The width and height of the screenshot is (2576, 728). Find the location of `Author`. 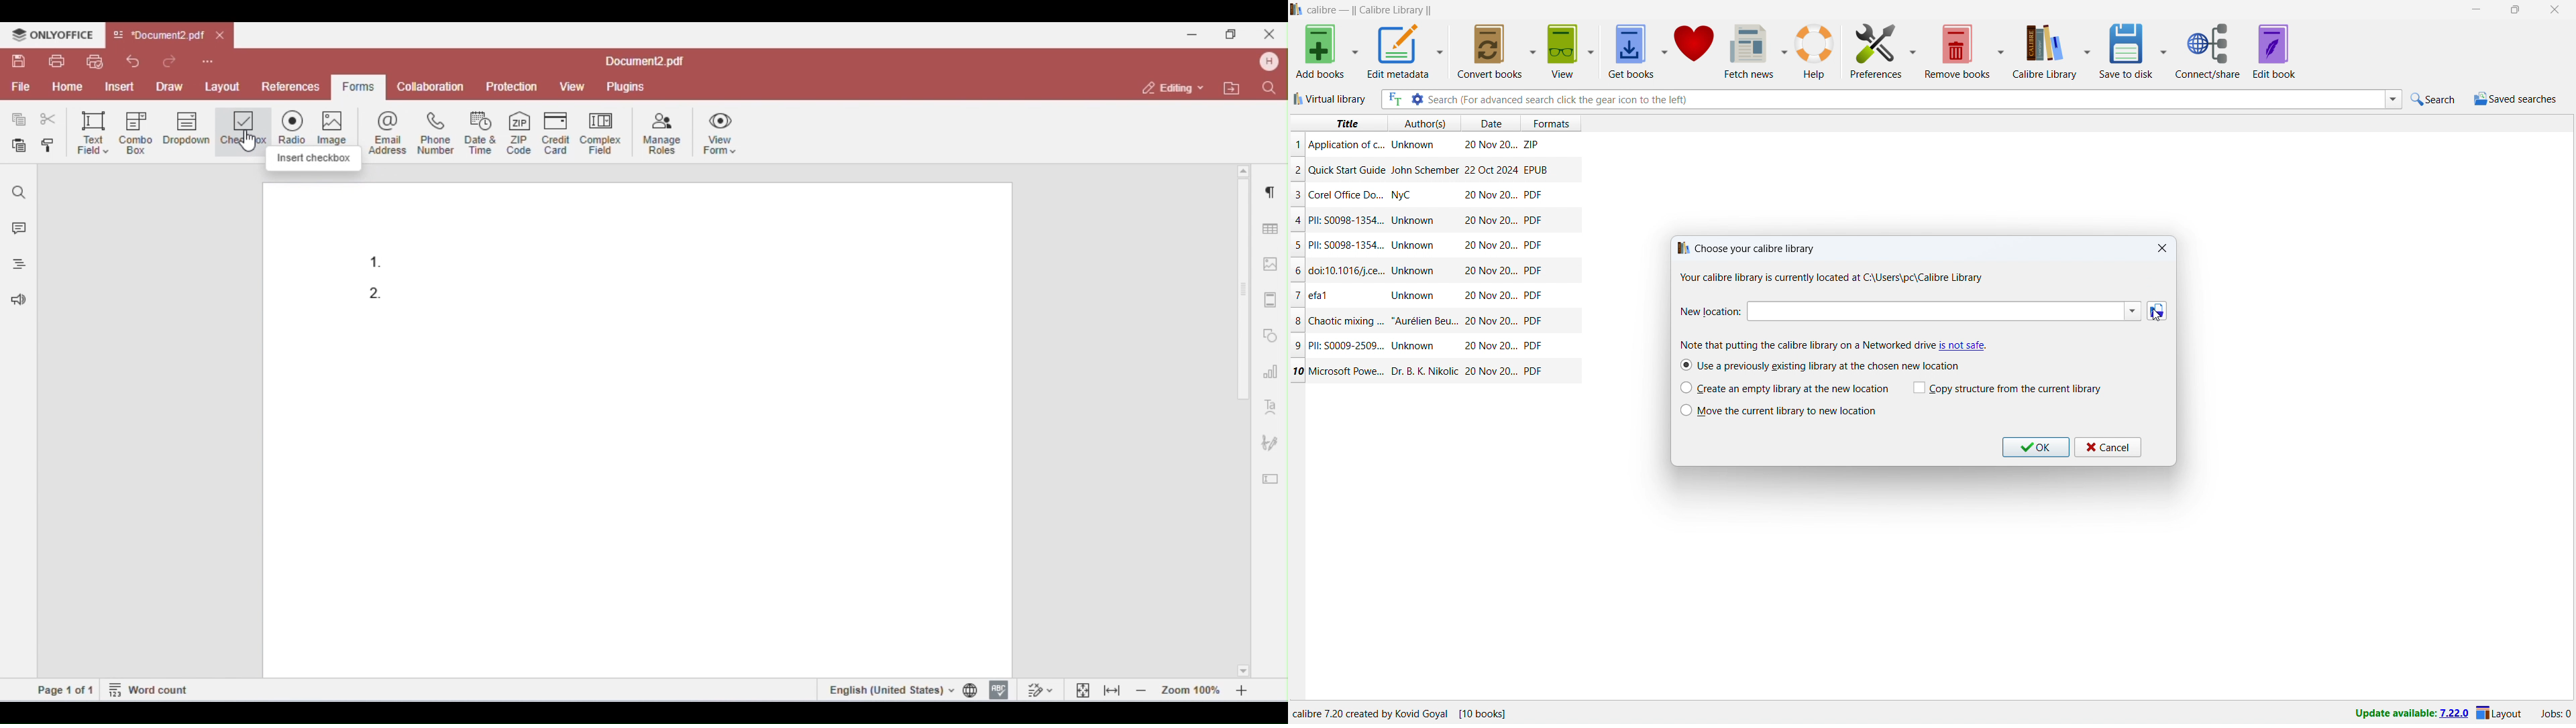

Author is located at coordinates (1415, 221).